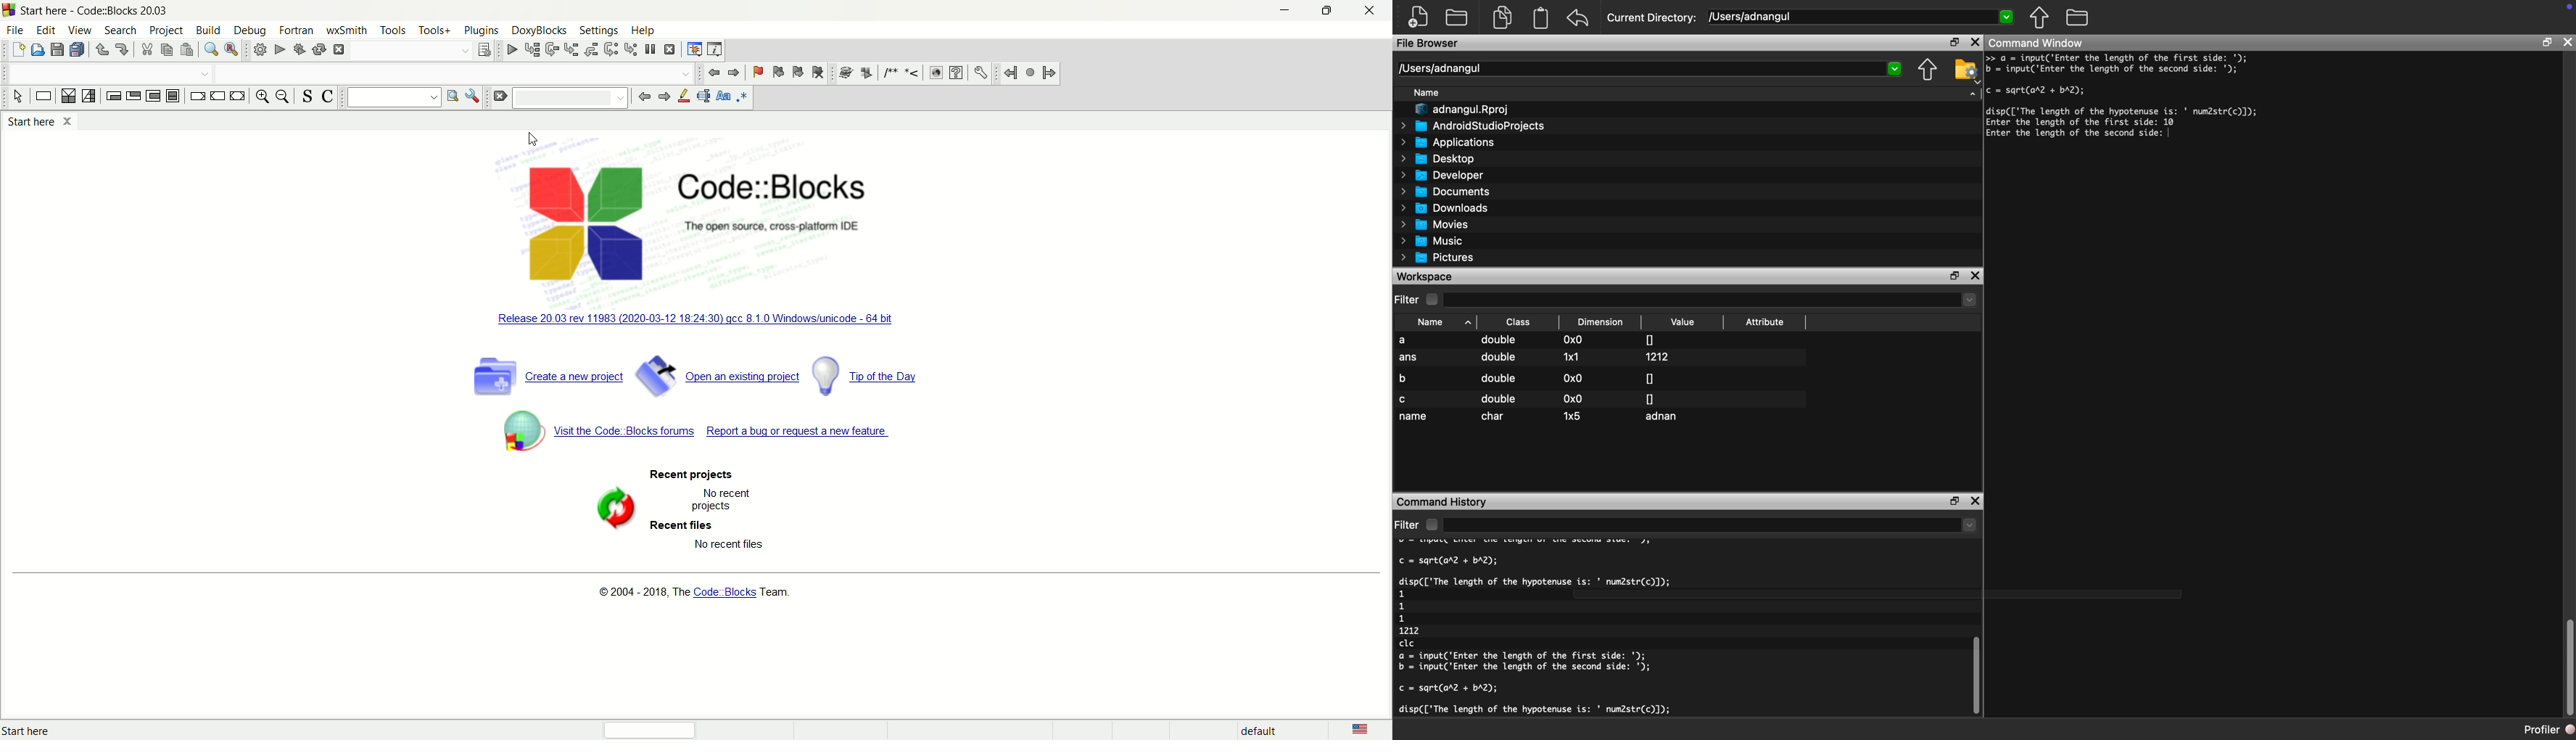 The height and width of the screenshot is (756, 2576). Describe the element at coordinates (9, 11) in the screenshot. I see `logo` at that location.